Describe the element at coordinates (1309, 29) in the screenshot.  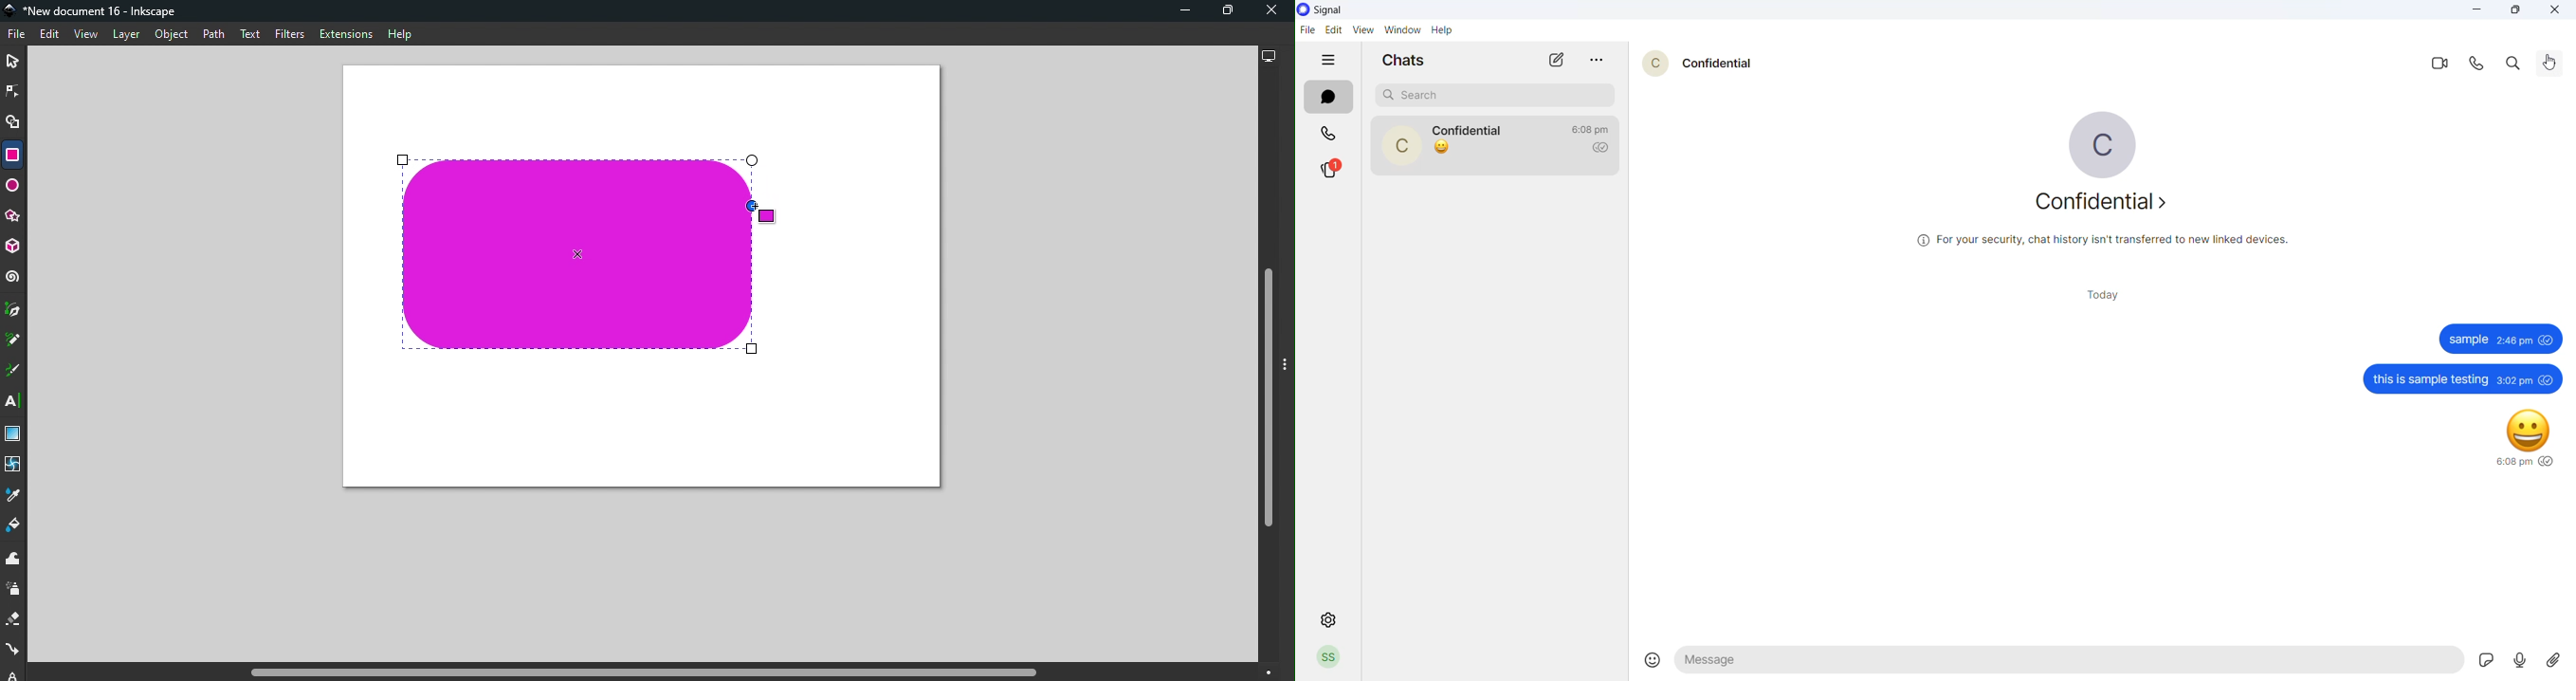
I see `file` at that location.